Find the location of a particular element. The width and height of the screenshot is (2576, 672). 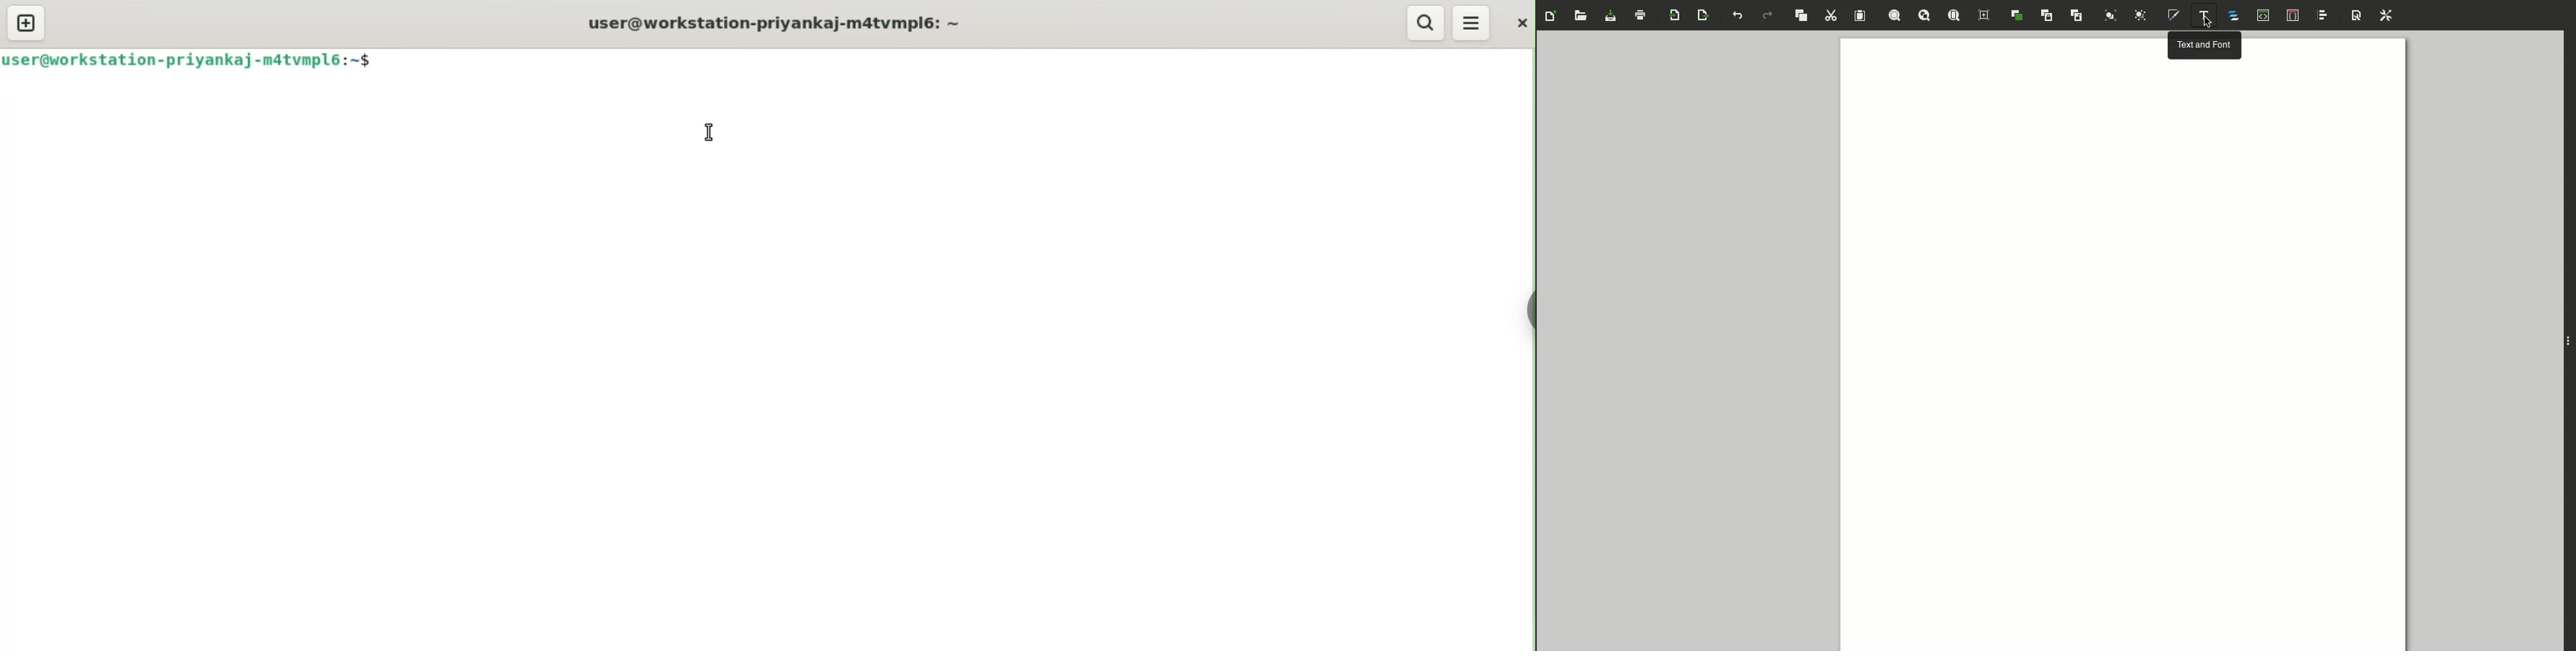

Create new document is located at coordinates (1553, 16).